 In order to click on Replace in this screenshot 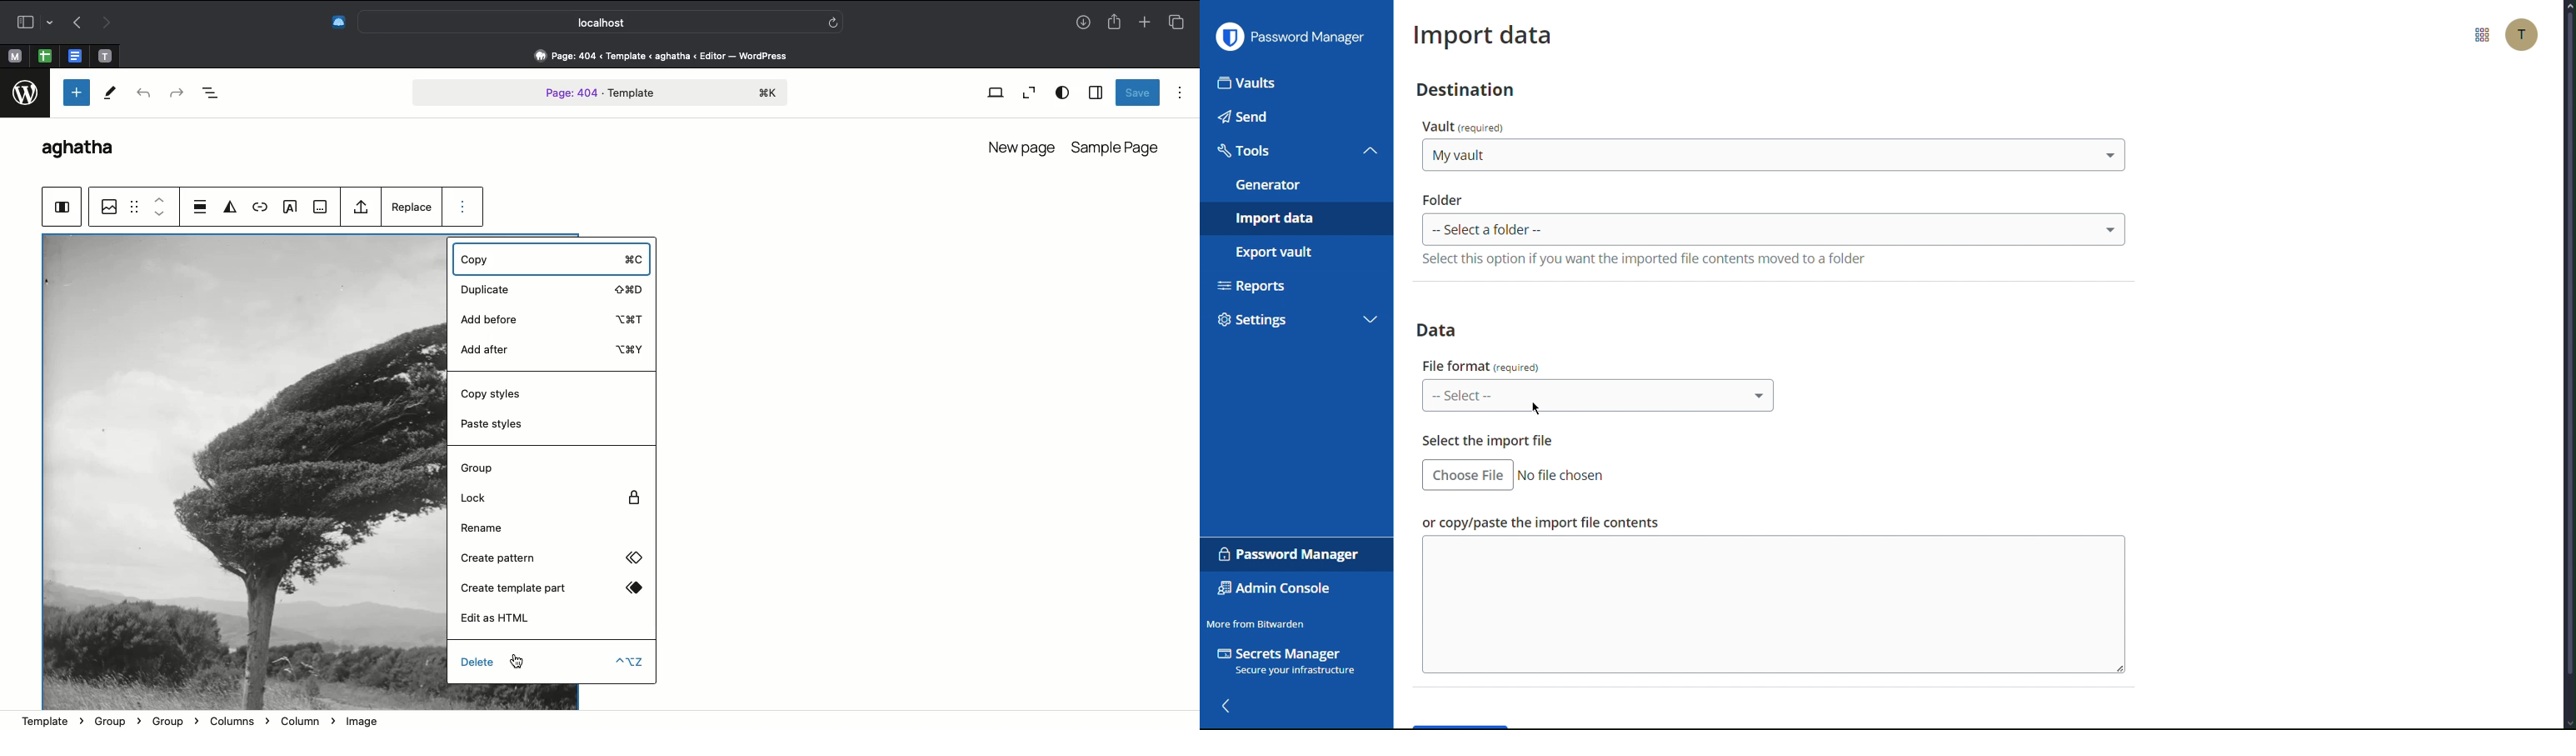, I will do `click(409, 207)`.